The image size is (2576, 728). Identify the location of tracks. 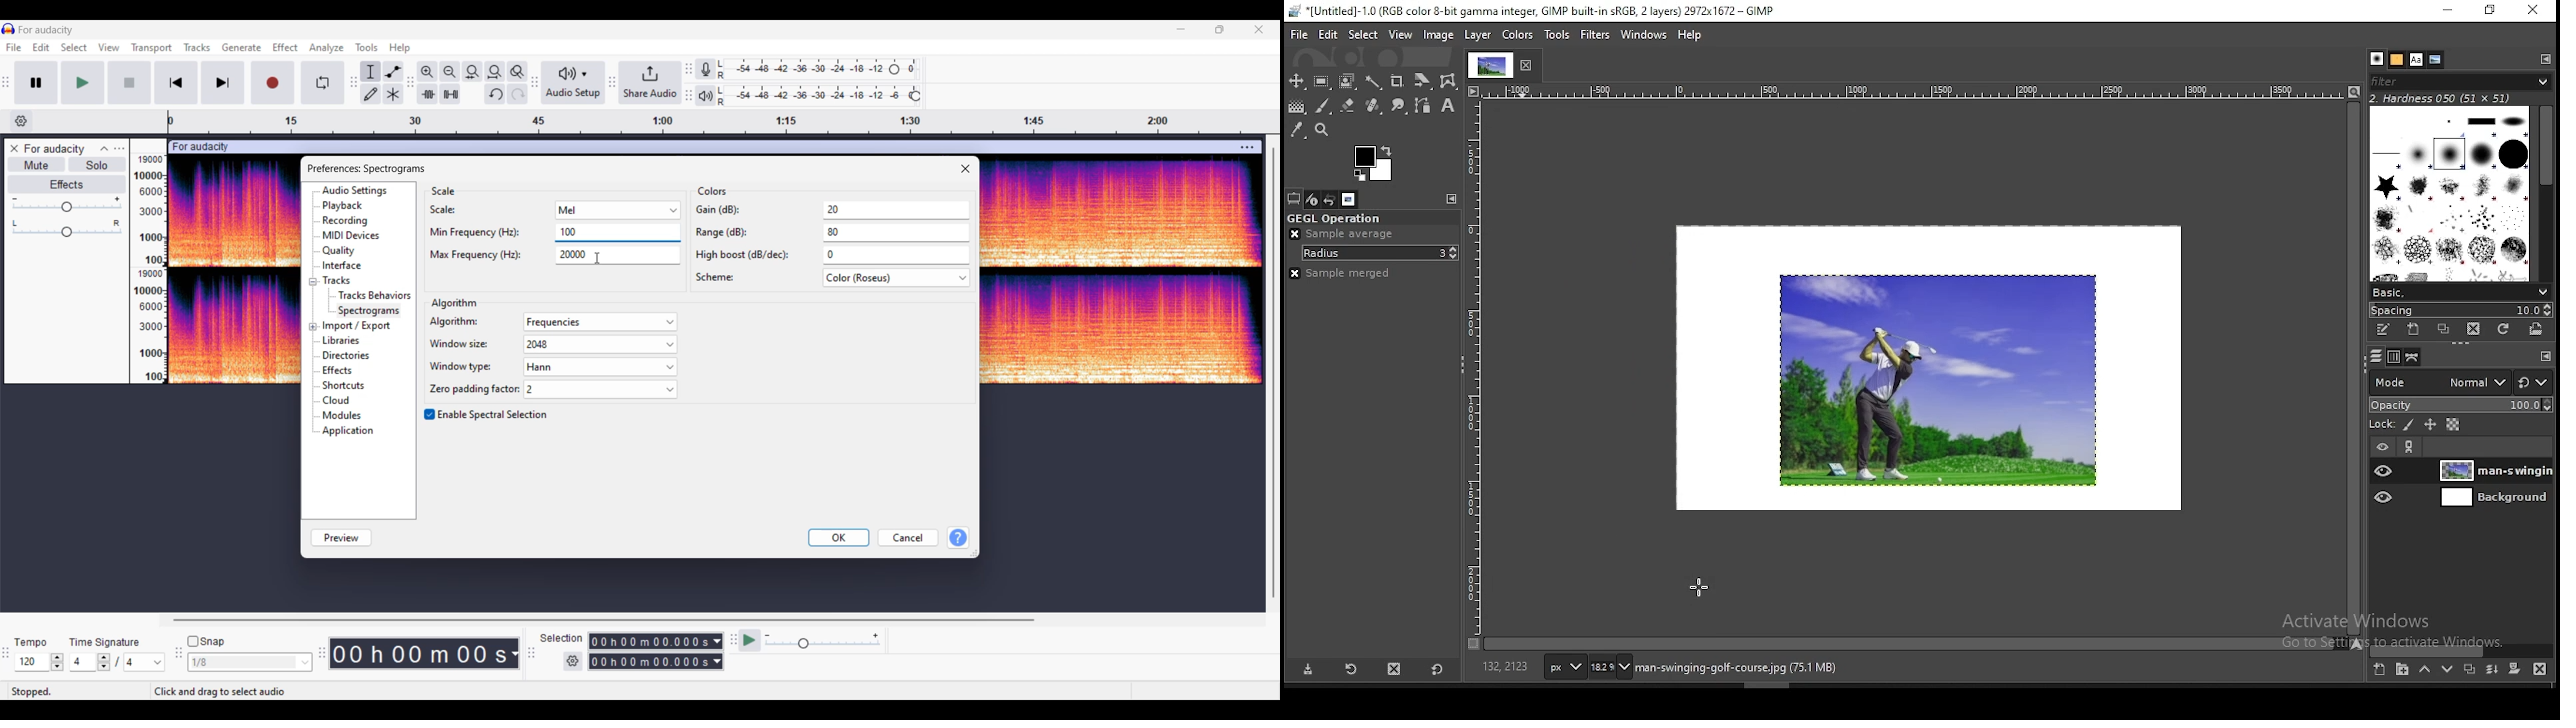
(340, 281).